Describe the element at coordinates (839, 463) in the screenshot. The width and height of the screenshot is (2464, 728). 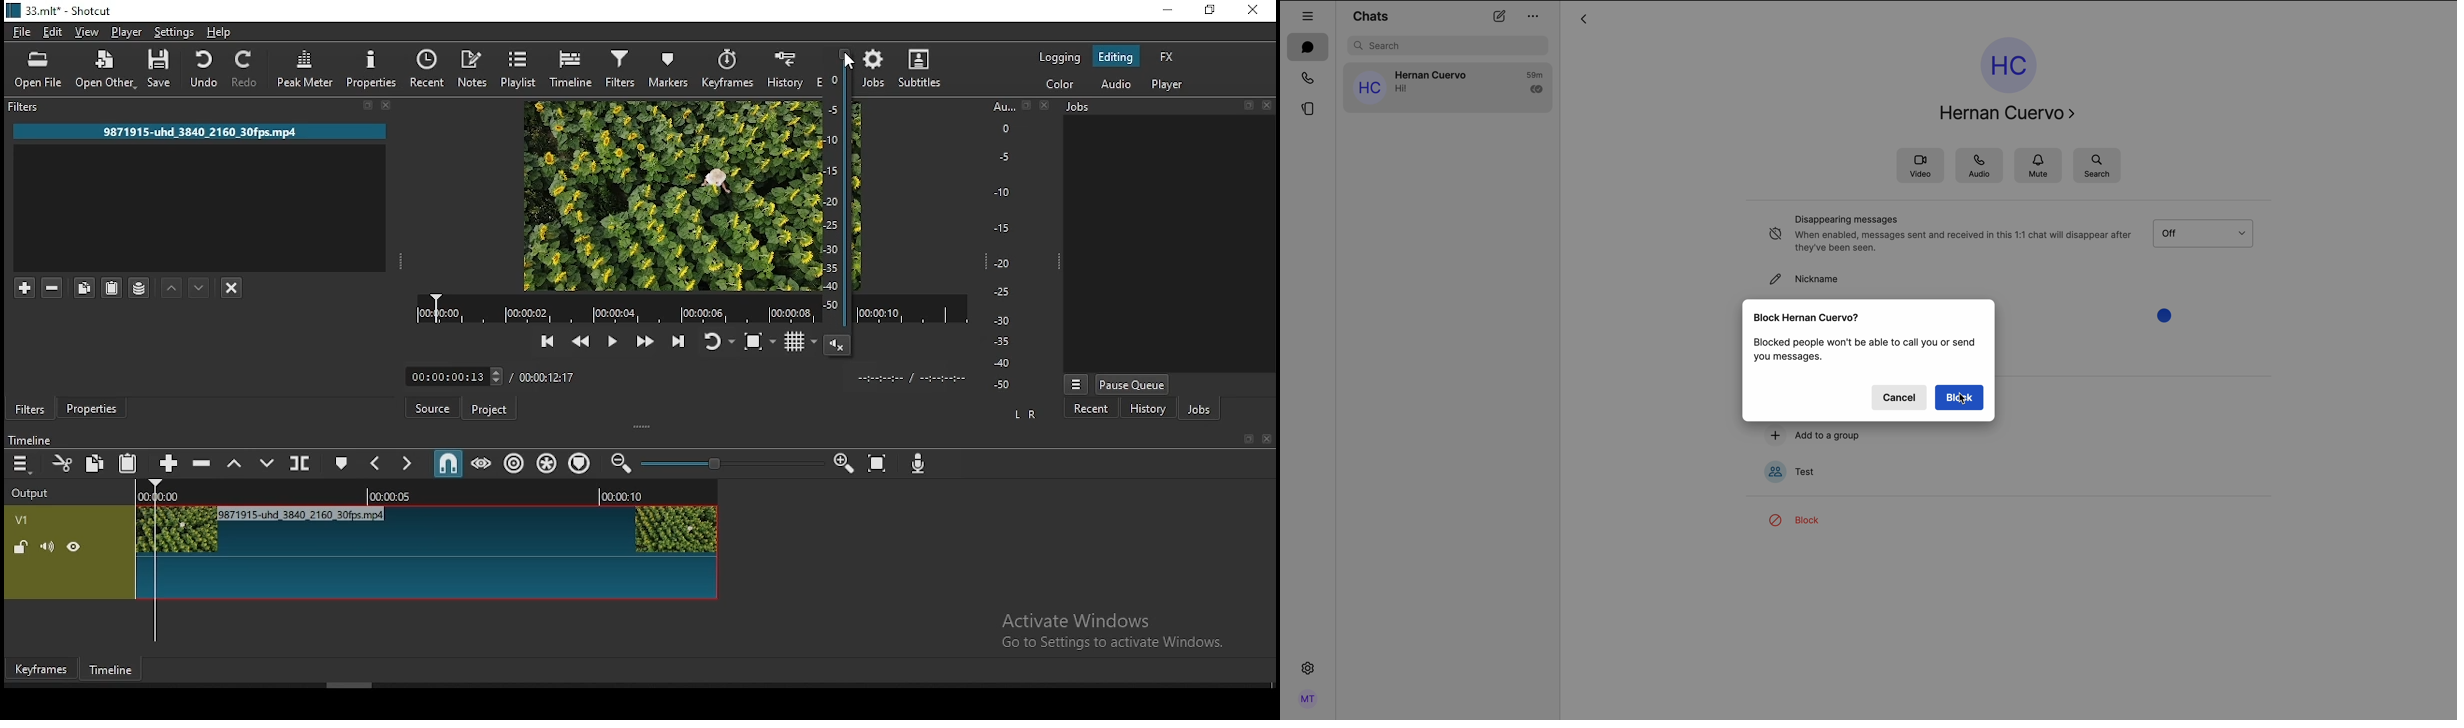
I see `zoom timeline in` at that location.